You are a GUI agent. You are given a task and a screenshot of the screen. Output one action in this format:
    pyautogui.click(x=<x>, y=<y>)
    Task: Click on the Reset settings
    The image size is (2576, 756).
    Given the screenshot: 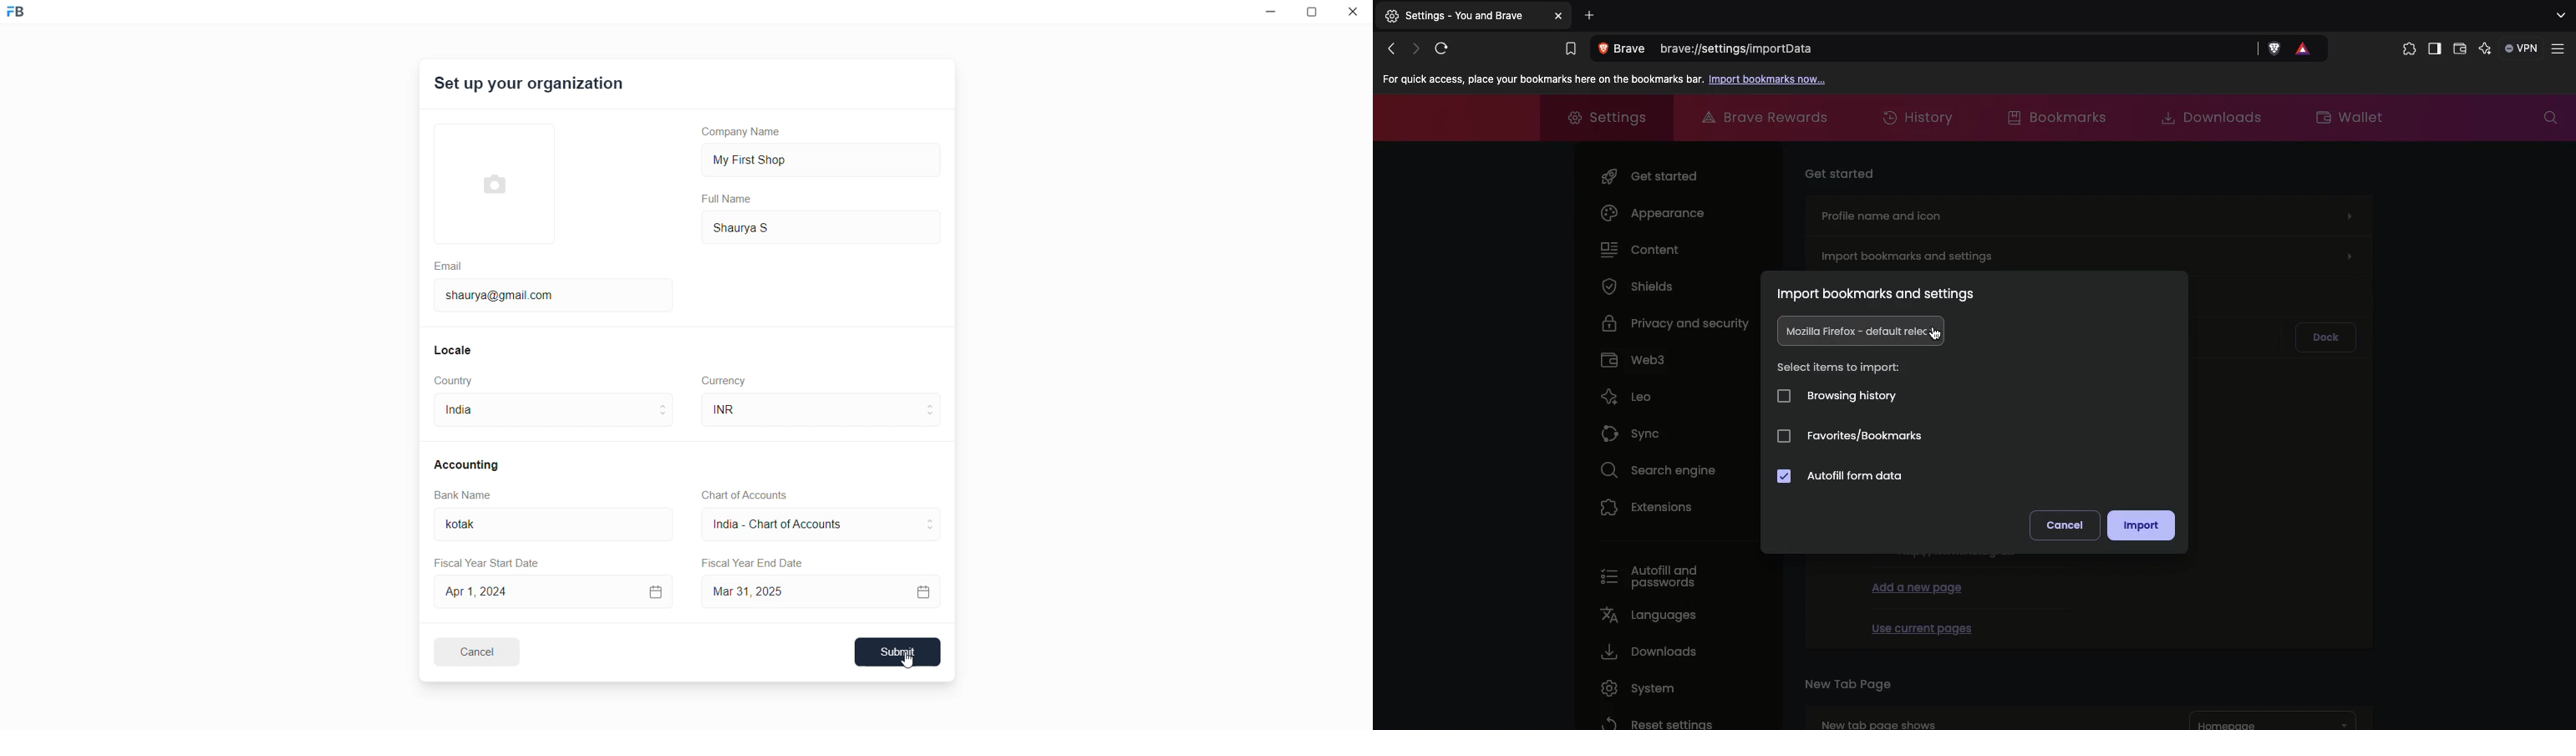 What is the action you would take?
    pyautogui.click(x=1654, y=722)
    